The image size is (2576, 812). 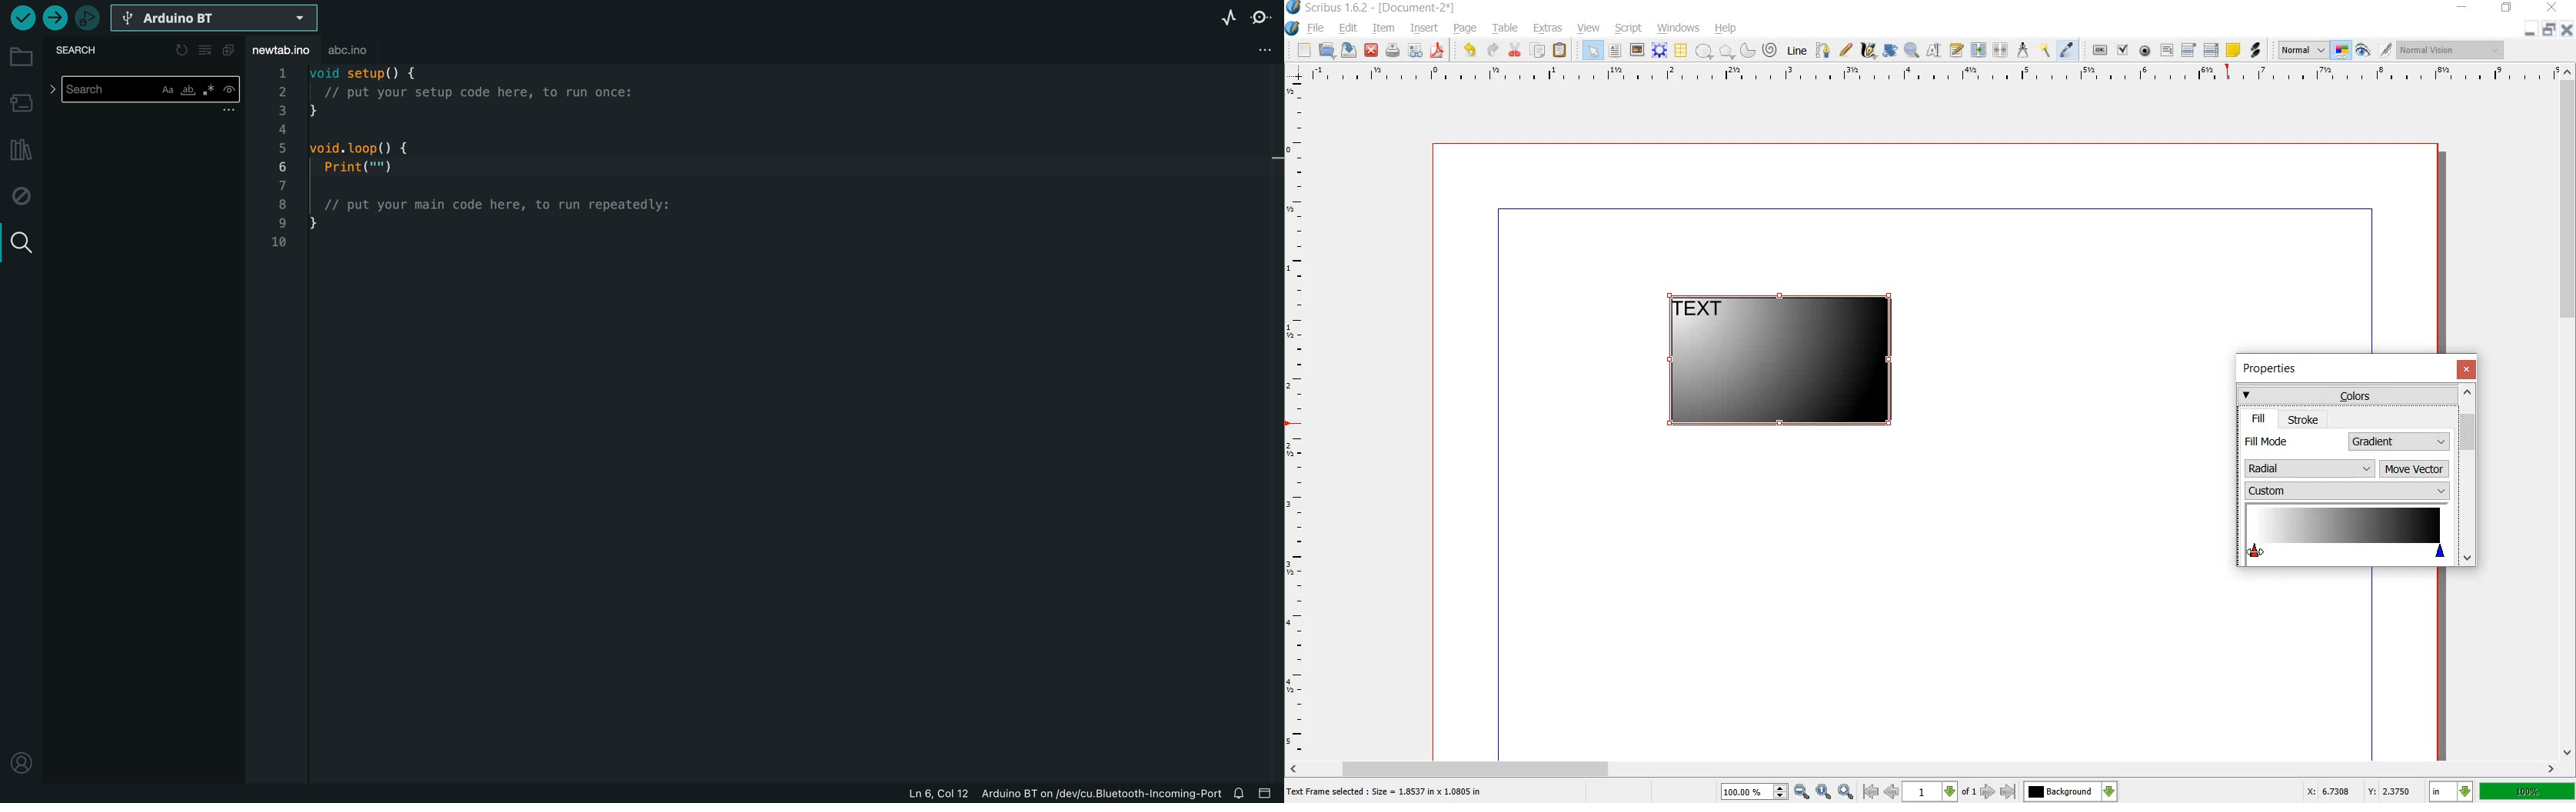 I want to click on go to previous or first page, so click(x=1879, y=792).